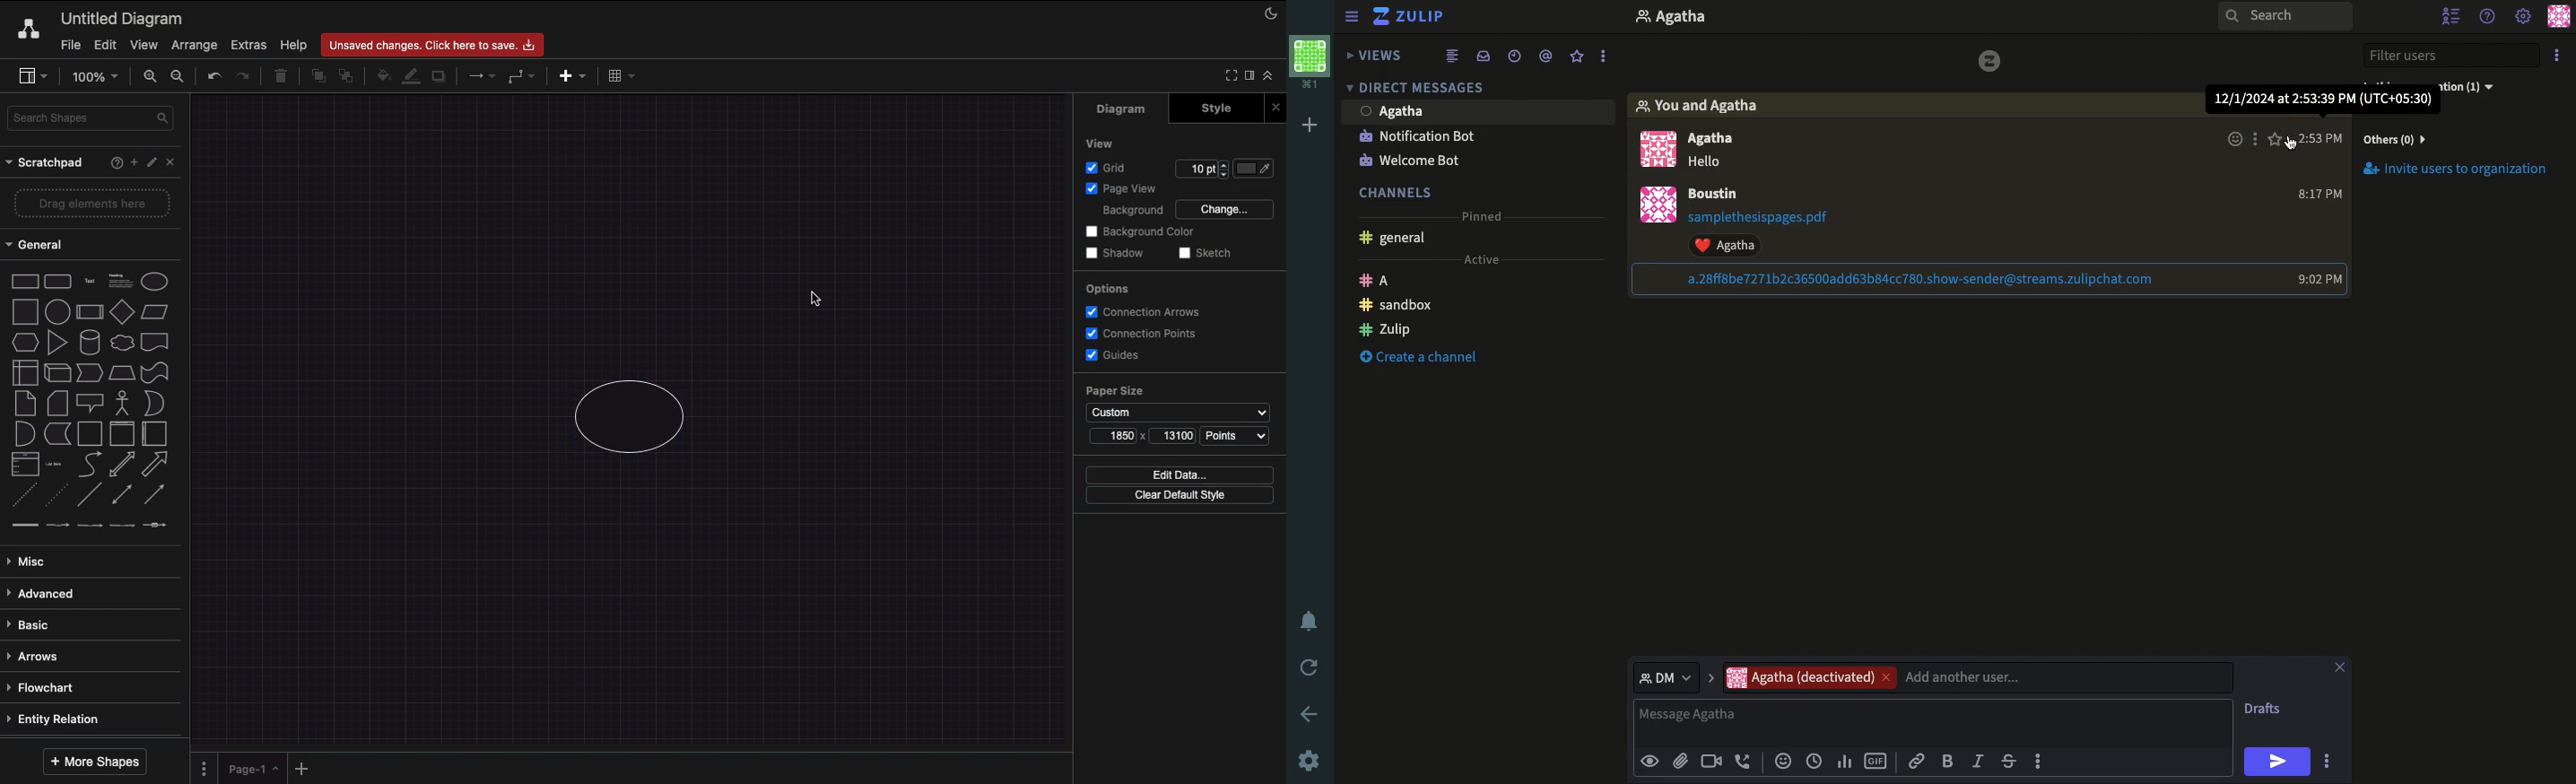 The width and height of the screenshot is (2576, 784). Describe the element at coordinates (1576, 57) in the screenshot. I see `Favorites` at that location.